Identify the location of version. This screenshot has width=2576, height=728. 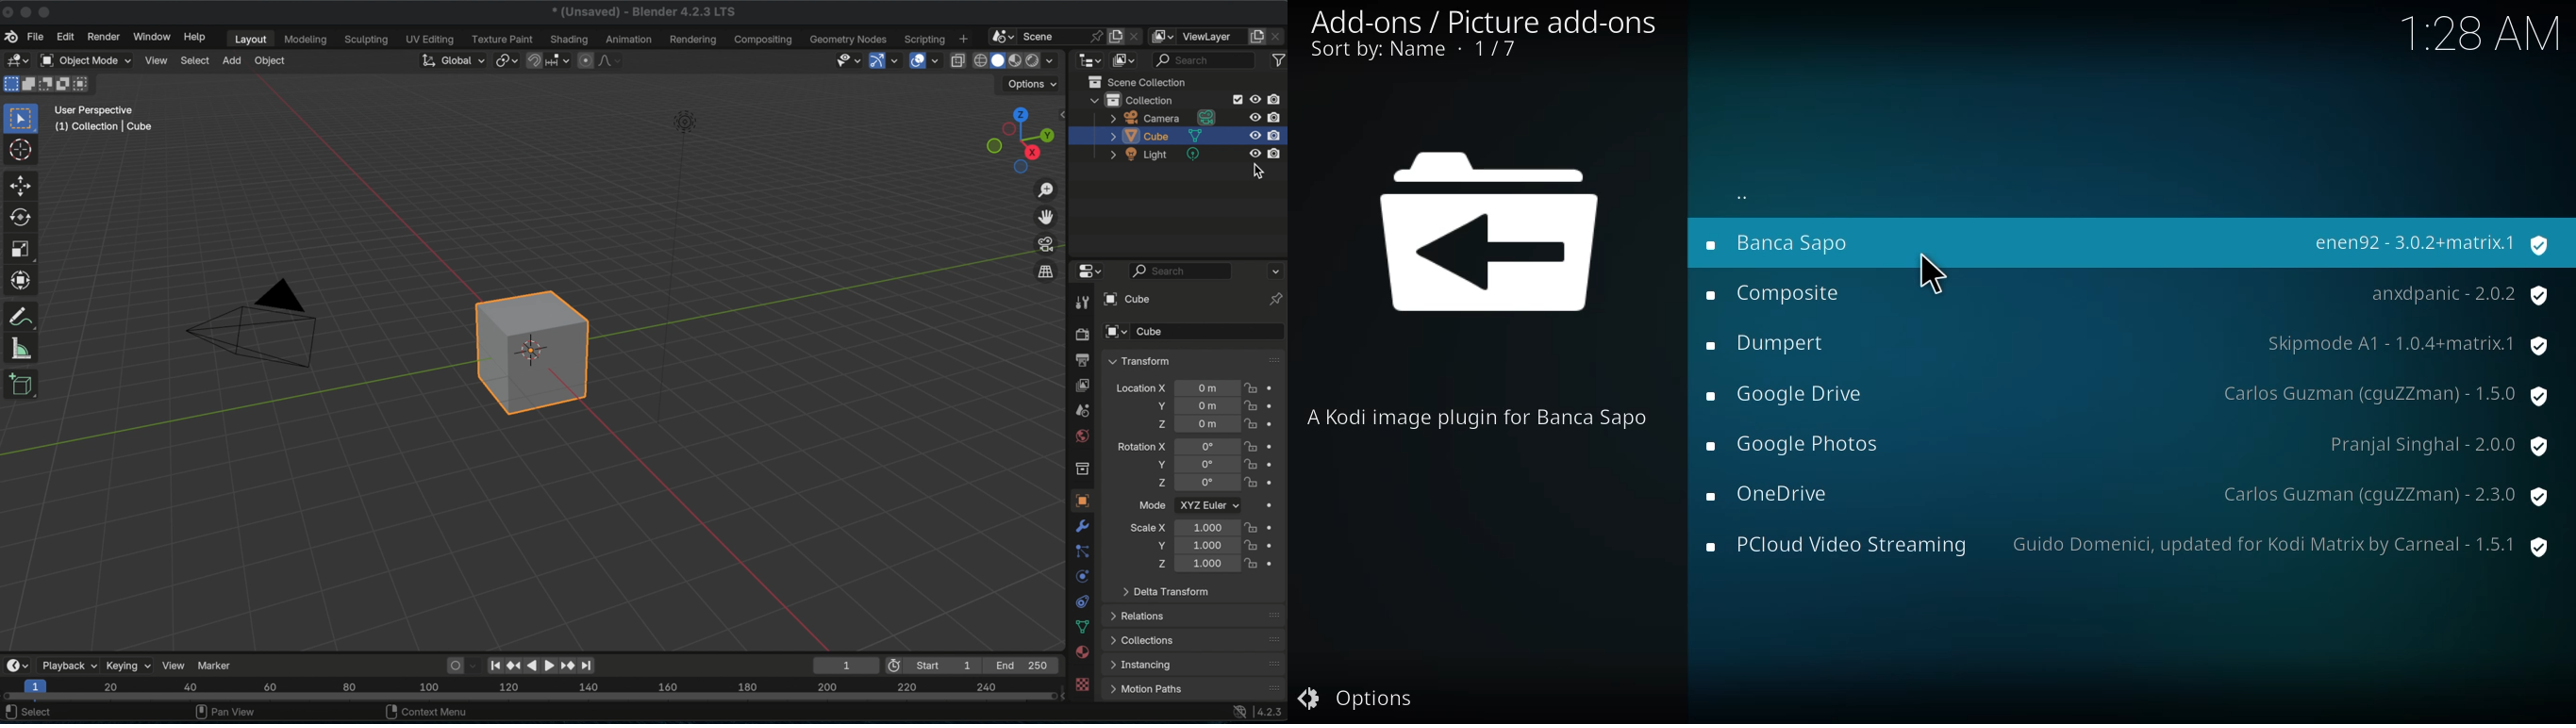
(2385, 493).